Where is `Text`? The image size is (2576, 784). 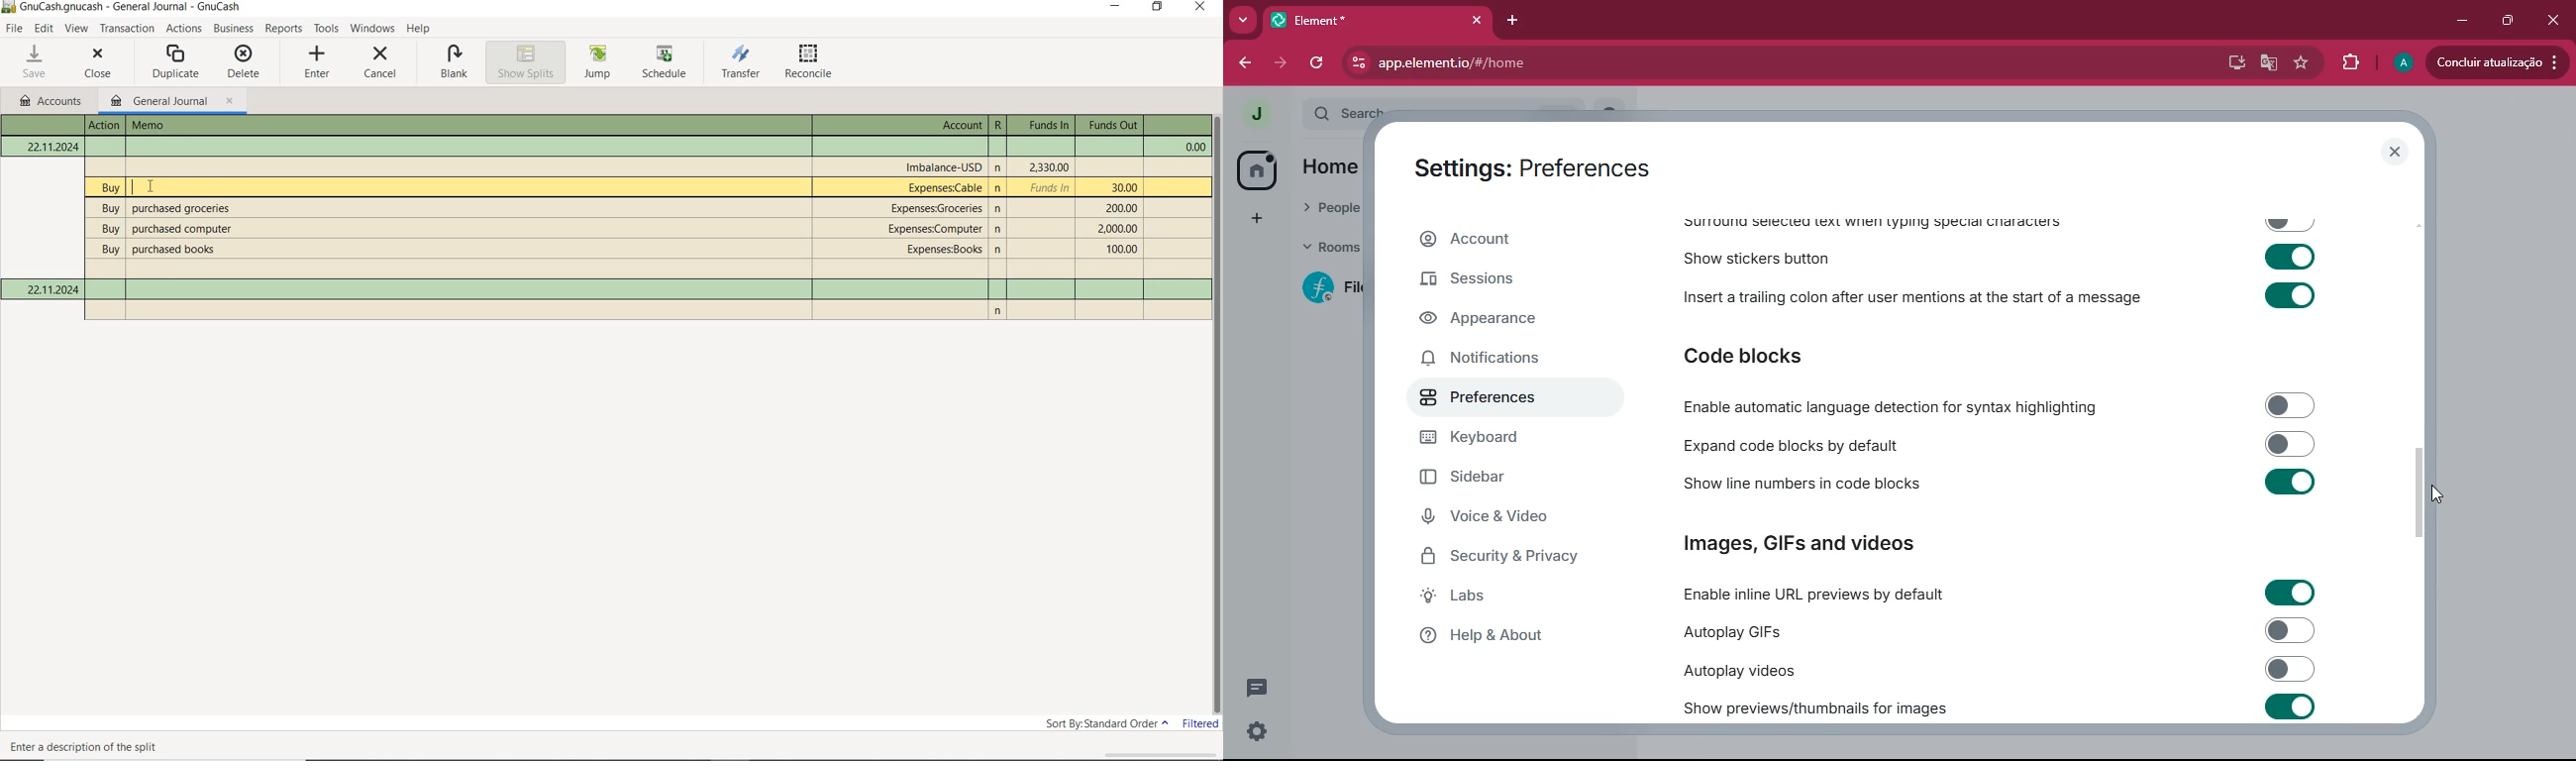
Text is located at coordinates (946, 167).